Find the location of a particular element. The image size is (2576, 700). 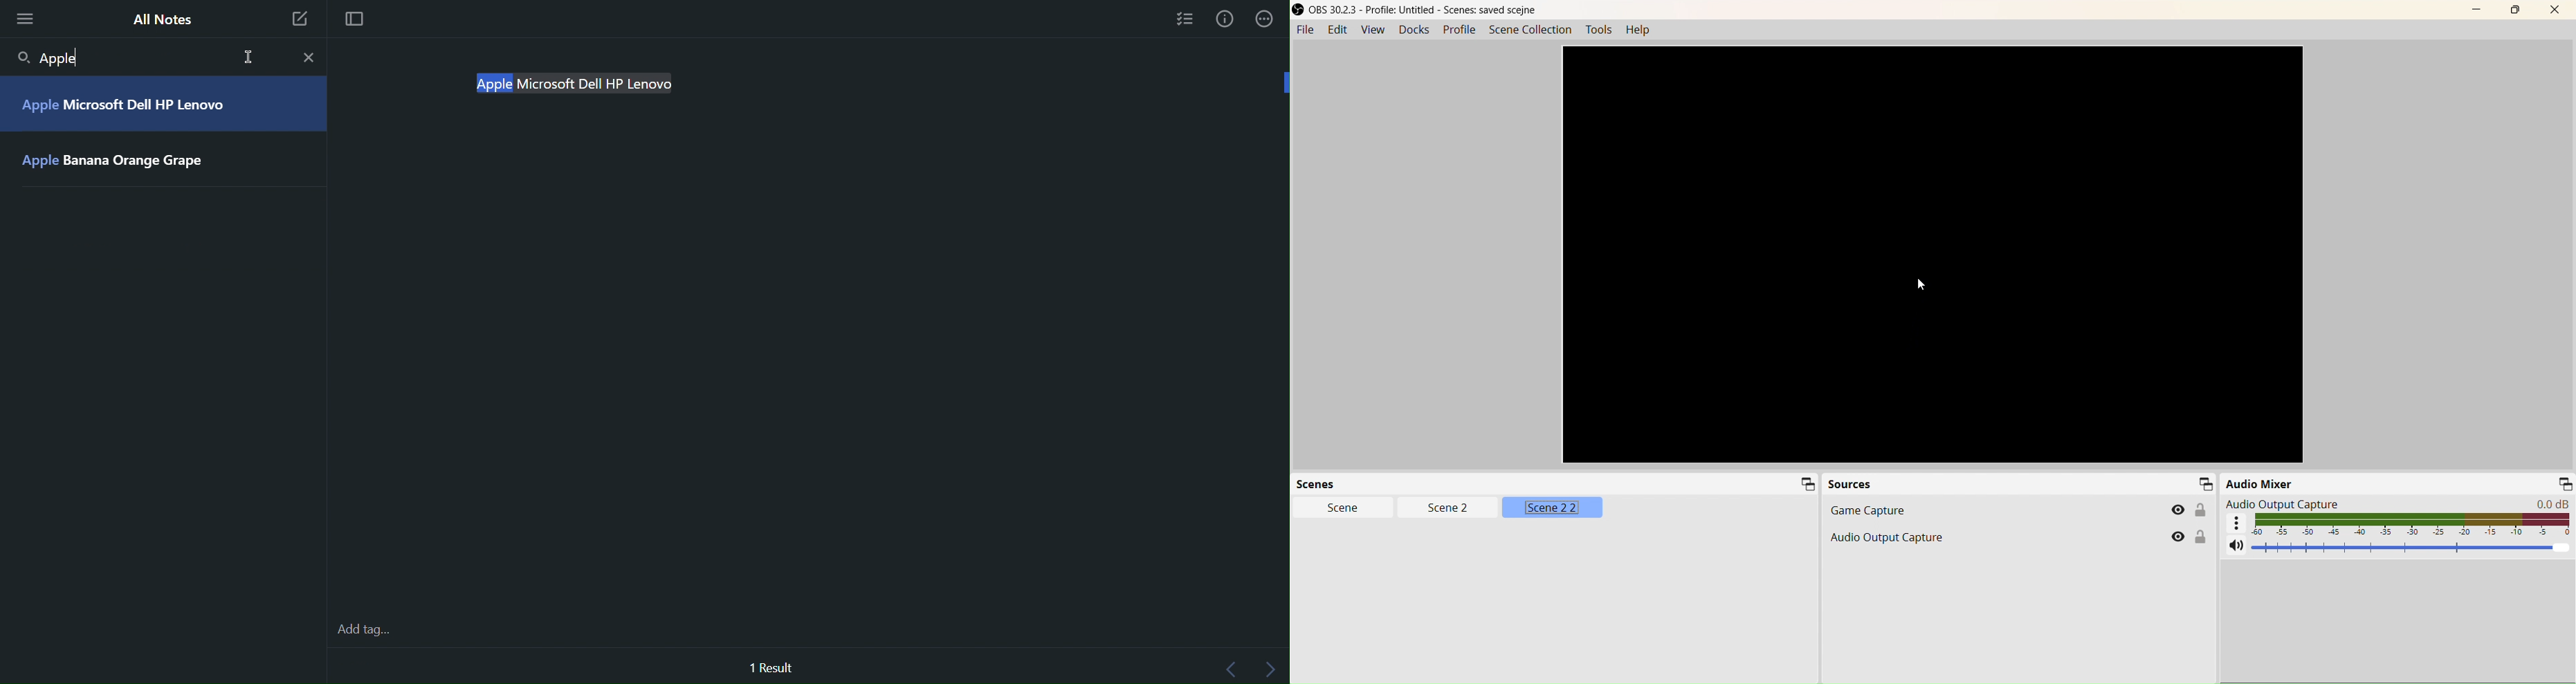

Source is located at coordinates (1850, 483).